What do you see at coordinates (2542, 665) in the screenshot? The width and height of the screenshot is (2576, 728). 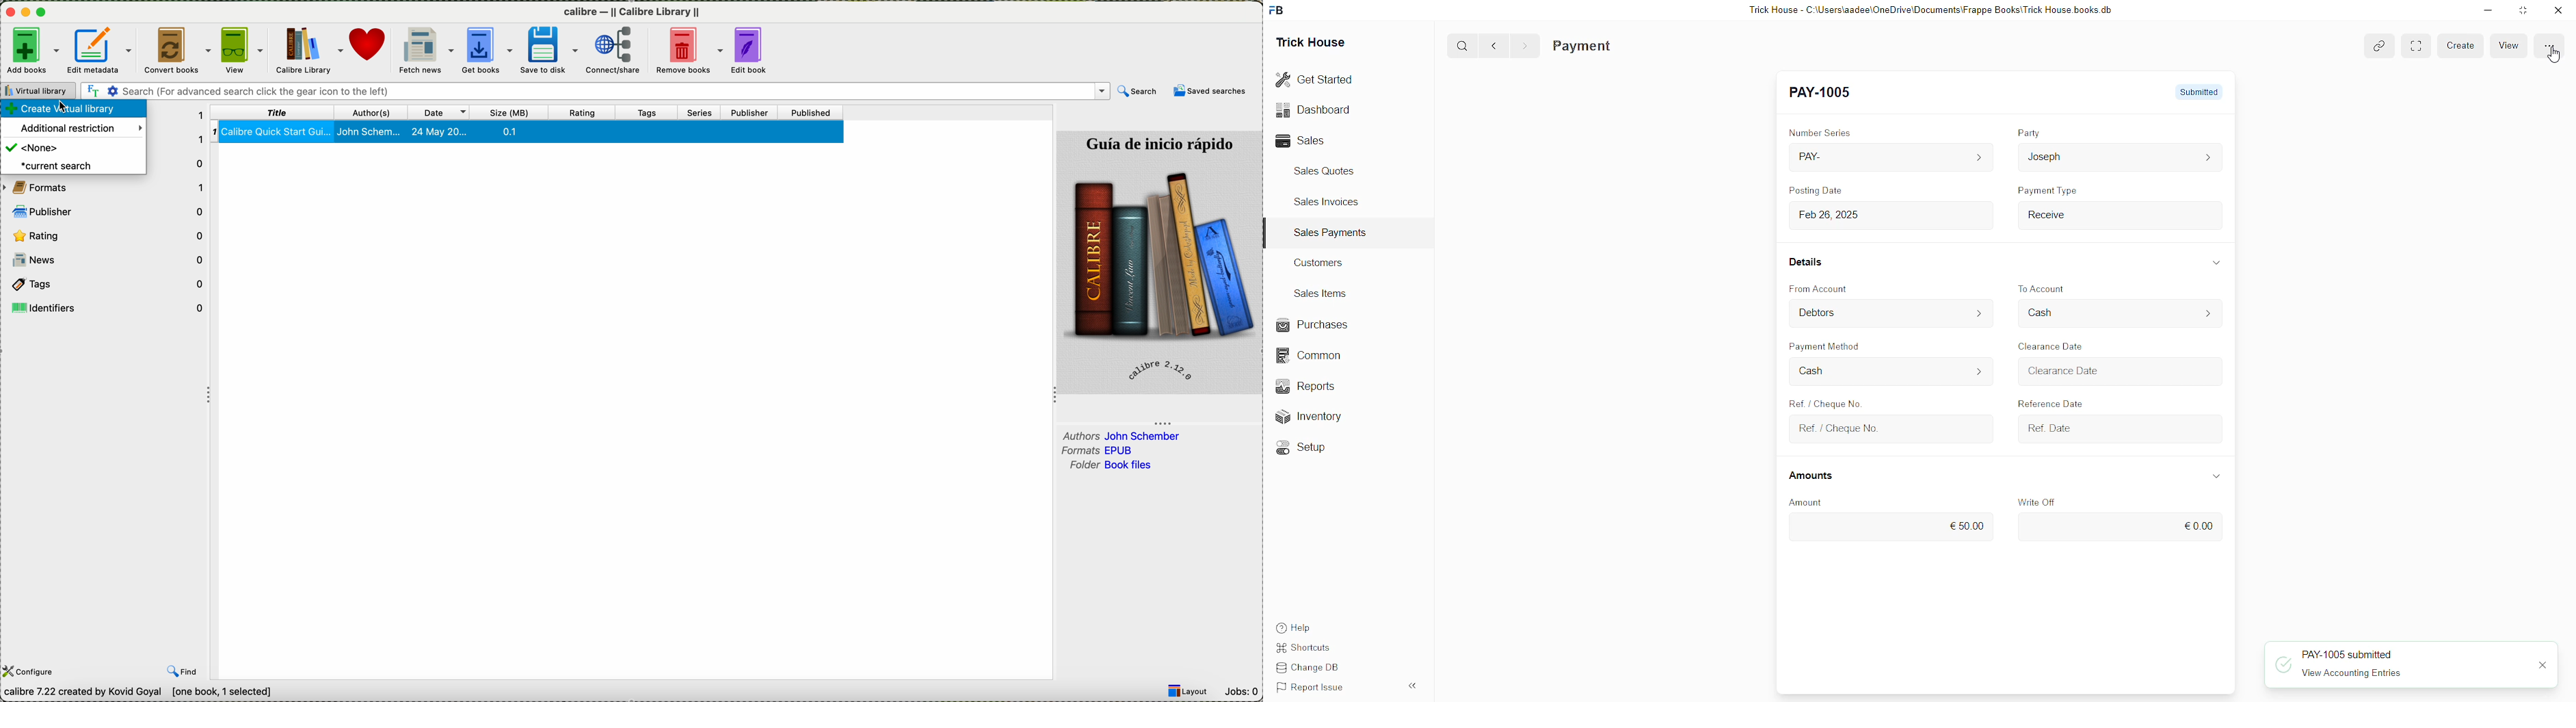 I see `close` at bounding box center [2542, 665].